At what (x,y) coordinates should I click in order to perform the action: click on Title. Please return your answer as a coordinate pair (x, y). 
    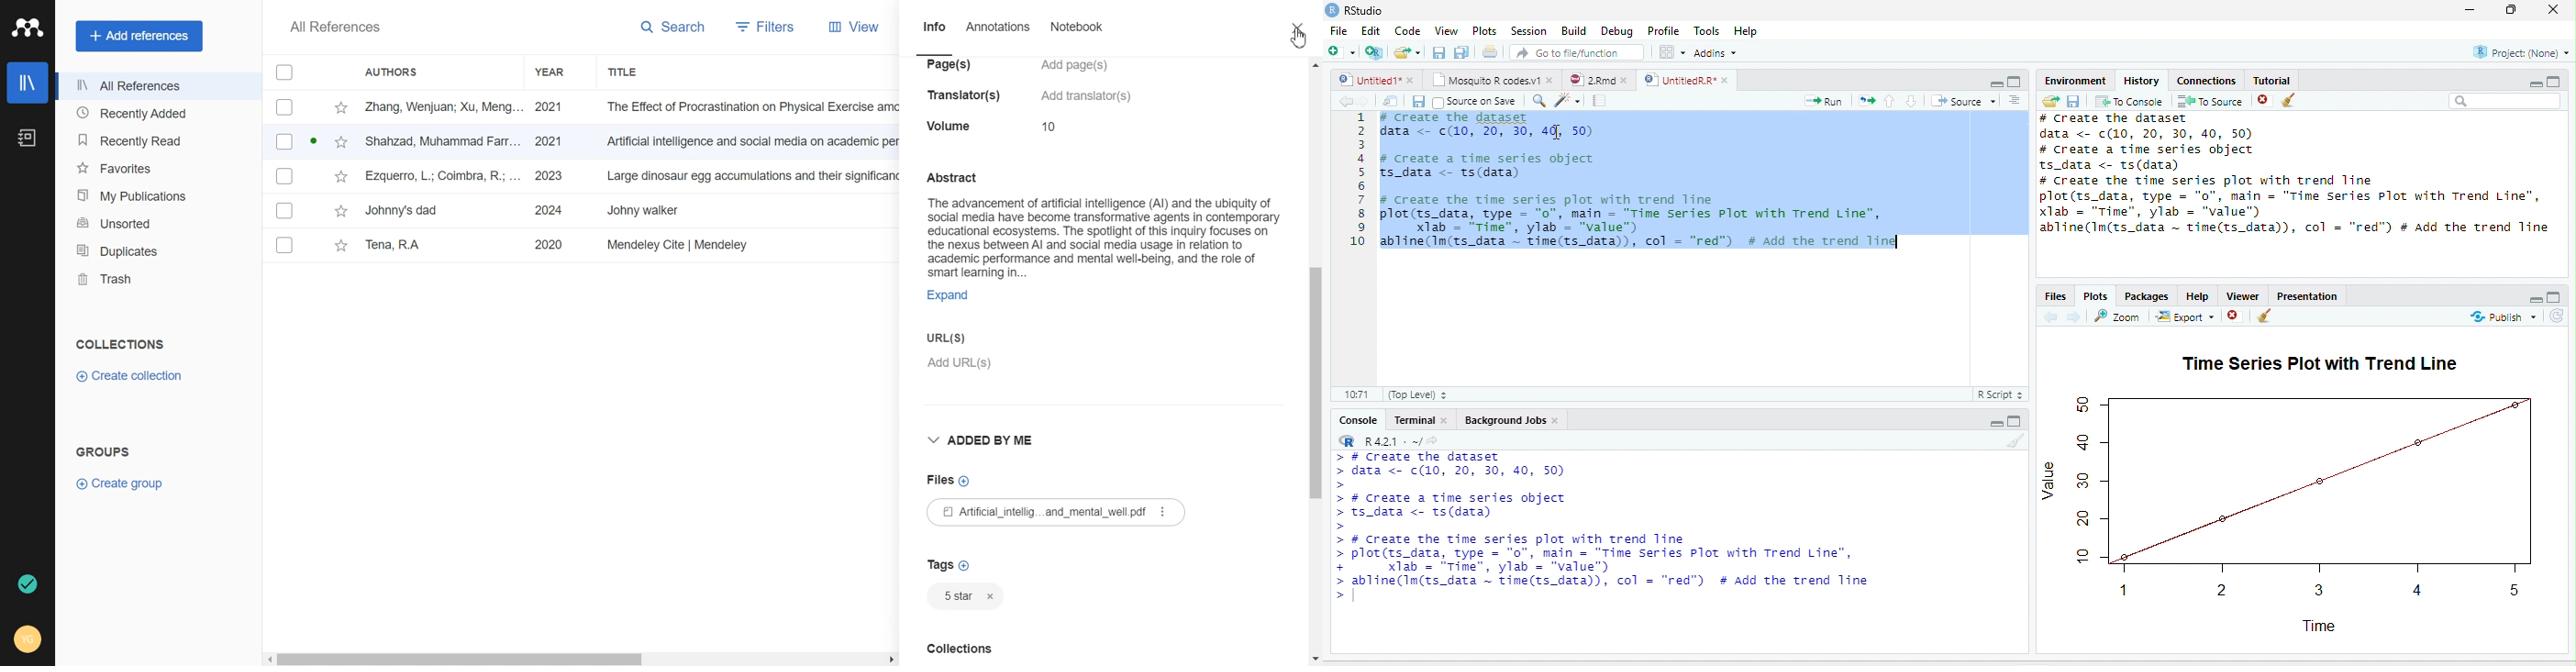
    Looking at the image, I should click on (638, 72).